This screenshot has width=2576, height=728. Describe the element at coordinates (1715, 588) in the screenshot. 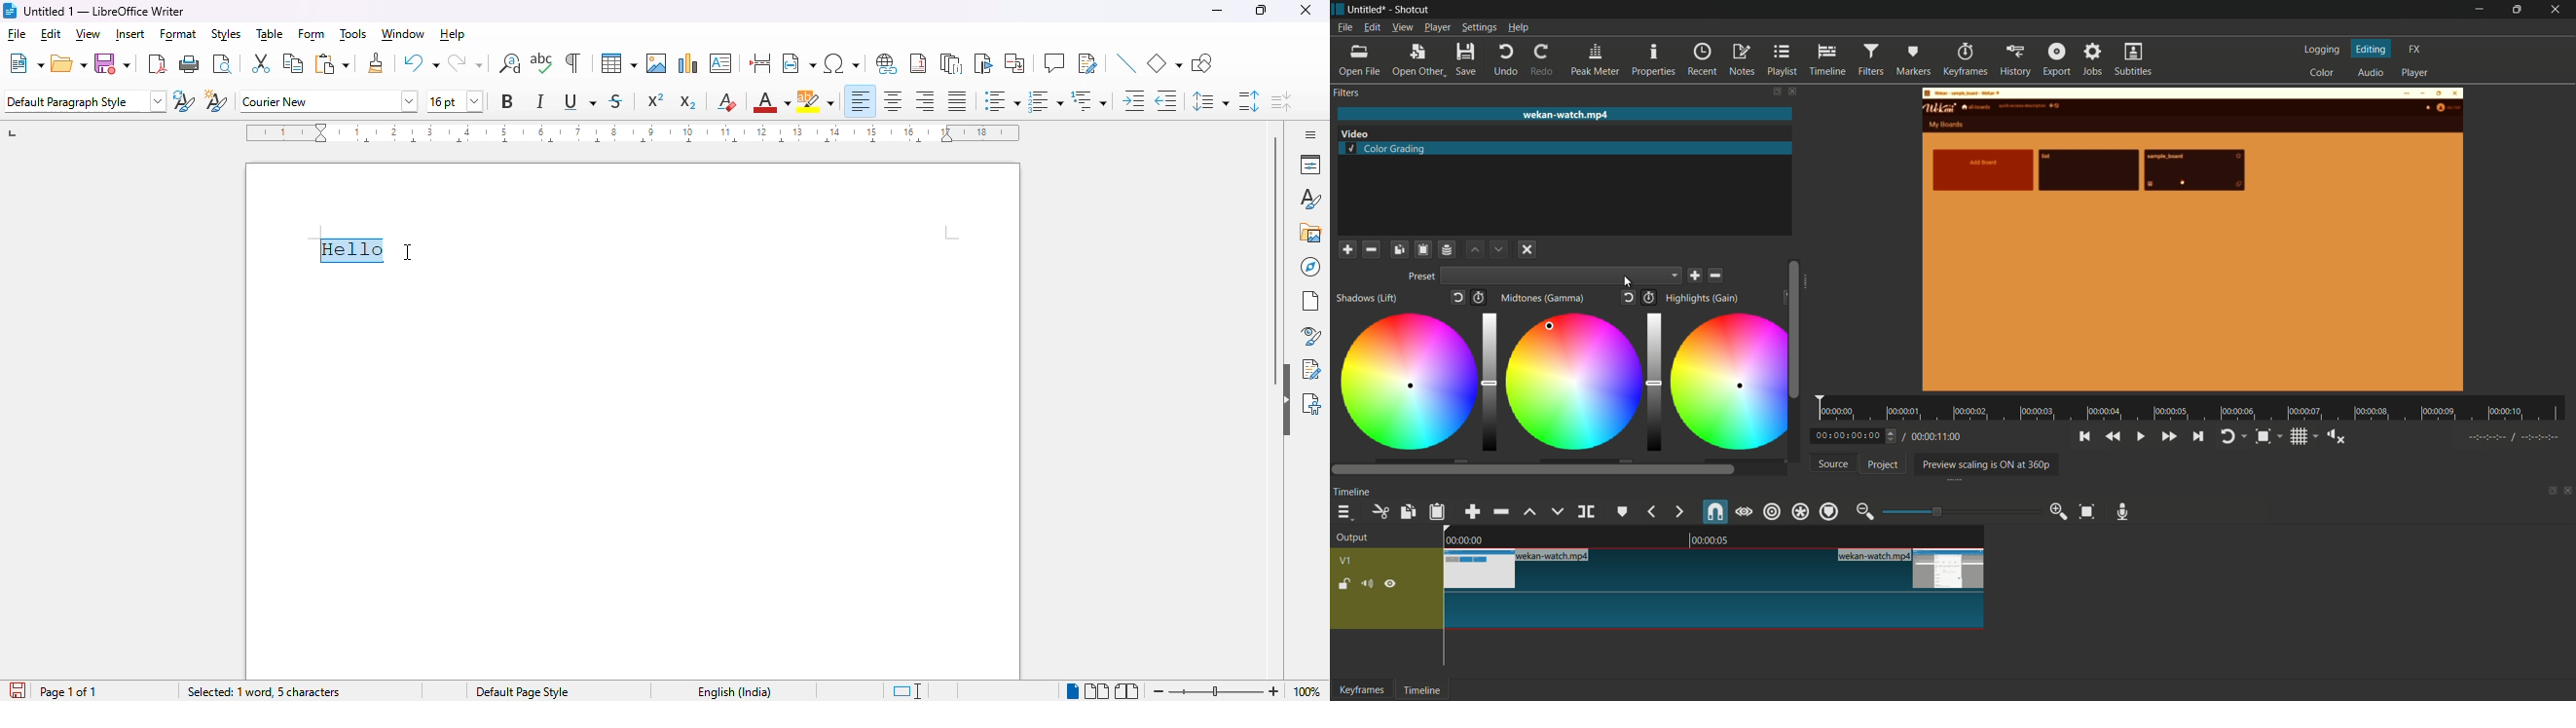

I see `video in timeline` at that location.